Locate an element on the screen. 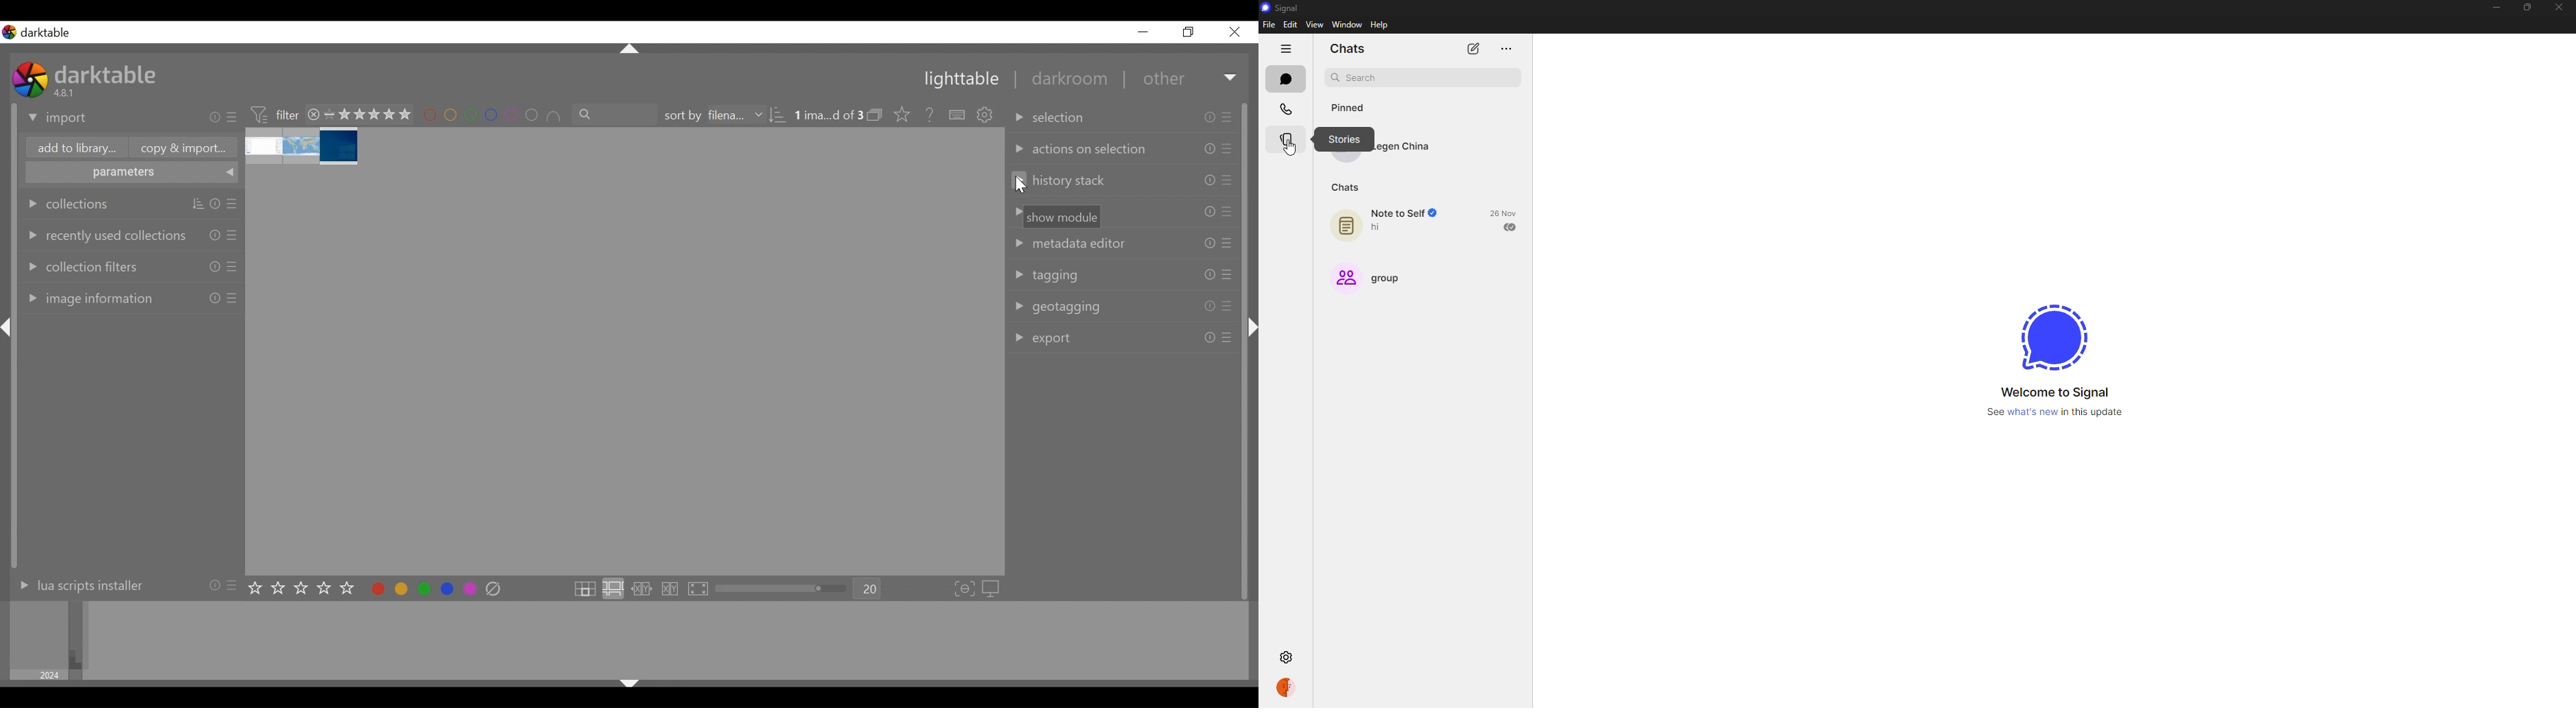 The height and width of the screenshot is (728, 2576). info is located at coordinates (1209, 275).